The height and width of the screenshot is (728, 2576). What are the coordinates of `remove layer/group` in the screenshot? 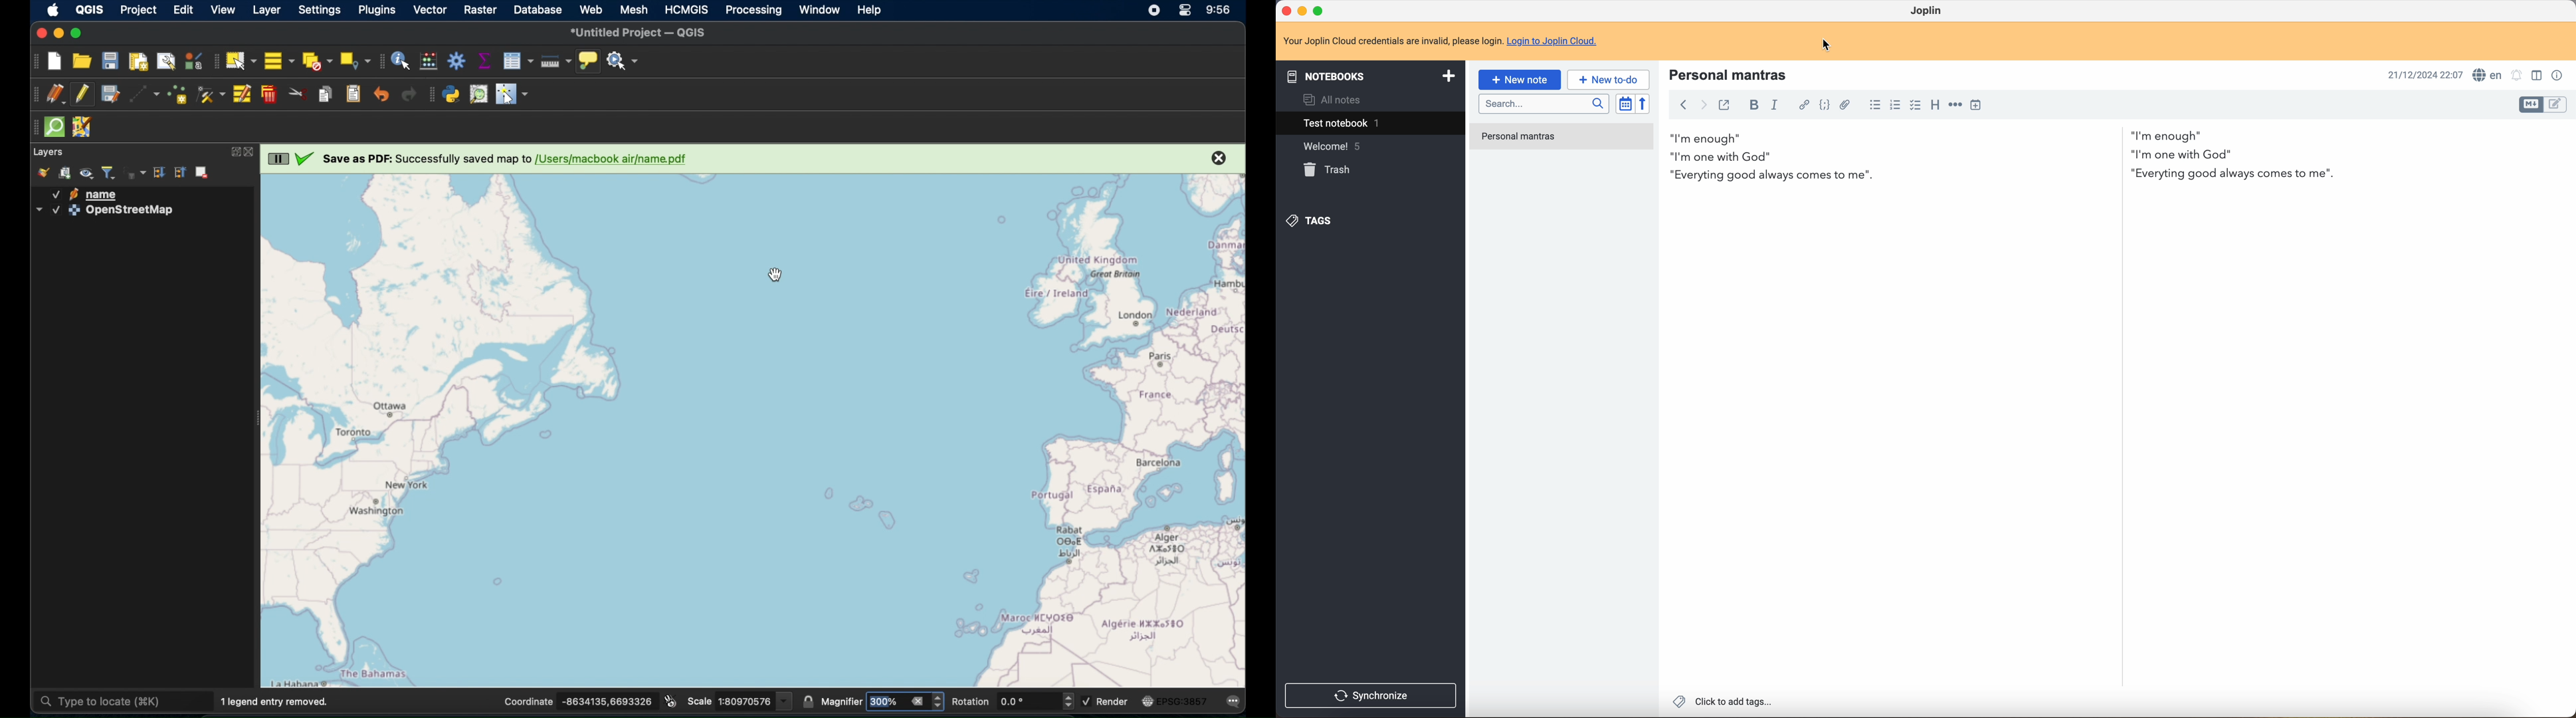 It's located at (205, 172).